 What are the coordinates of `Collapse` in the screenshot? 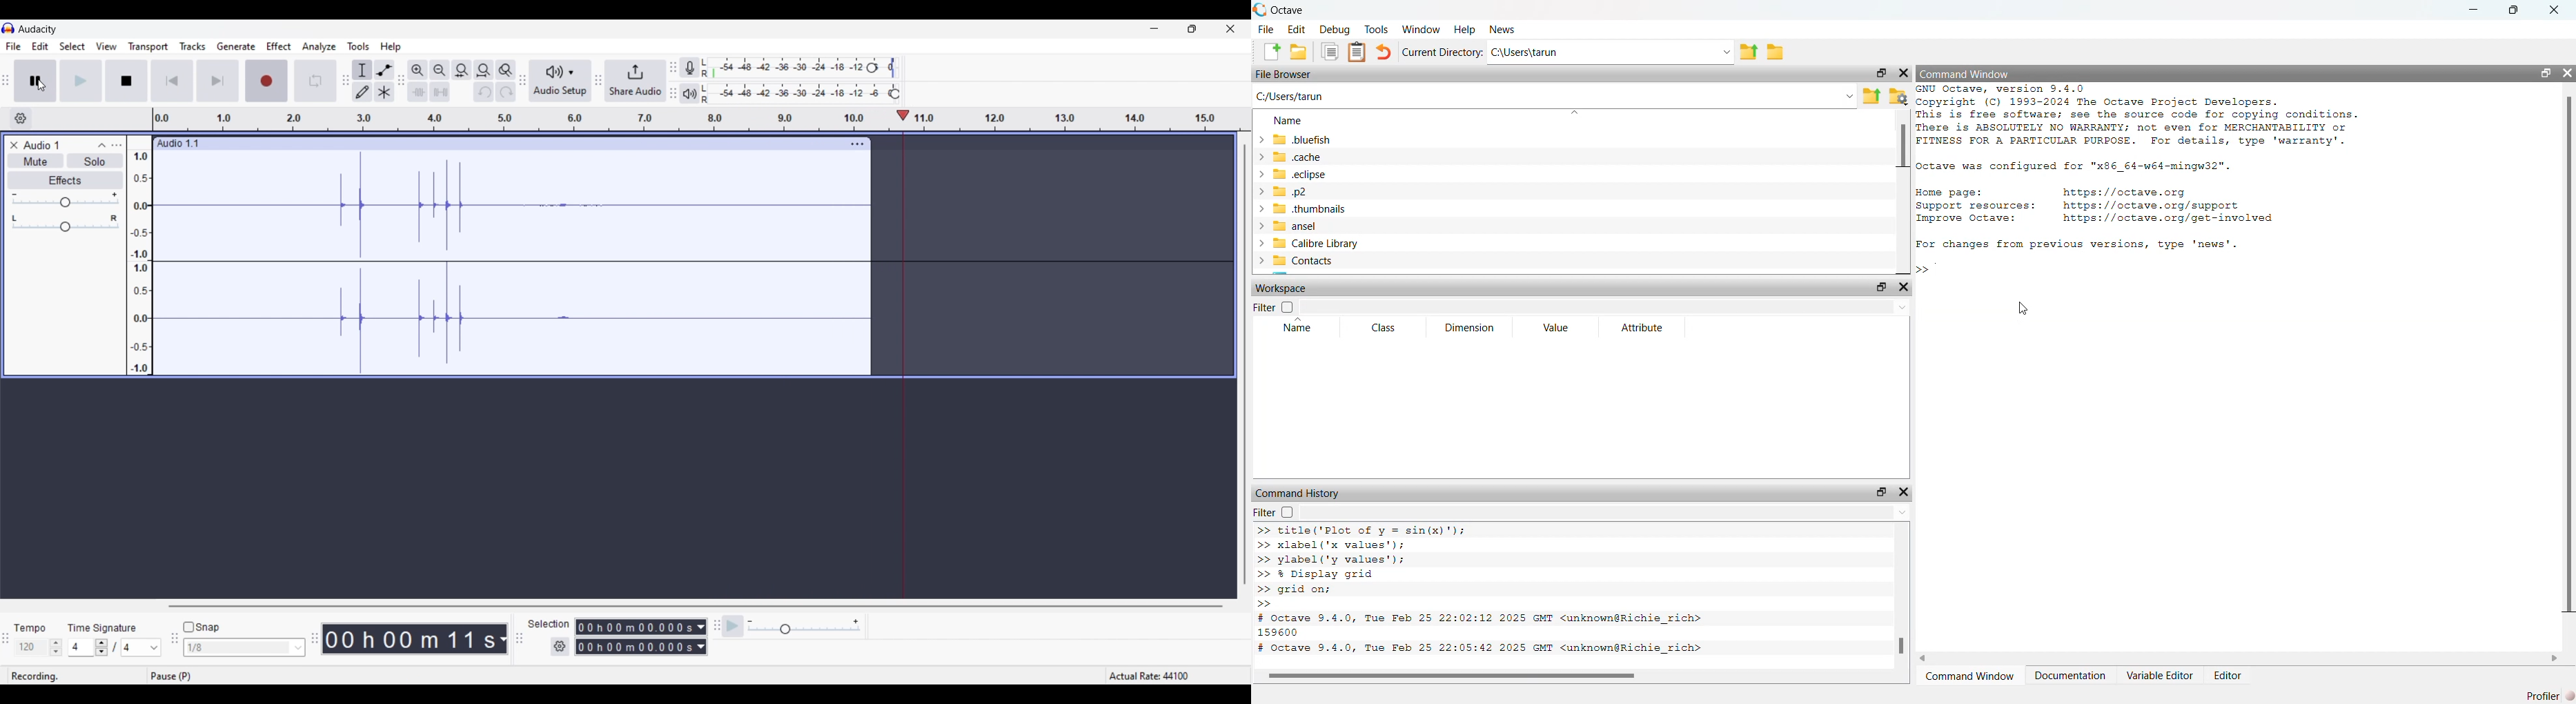 It's located at (102, 145).